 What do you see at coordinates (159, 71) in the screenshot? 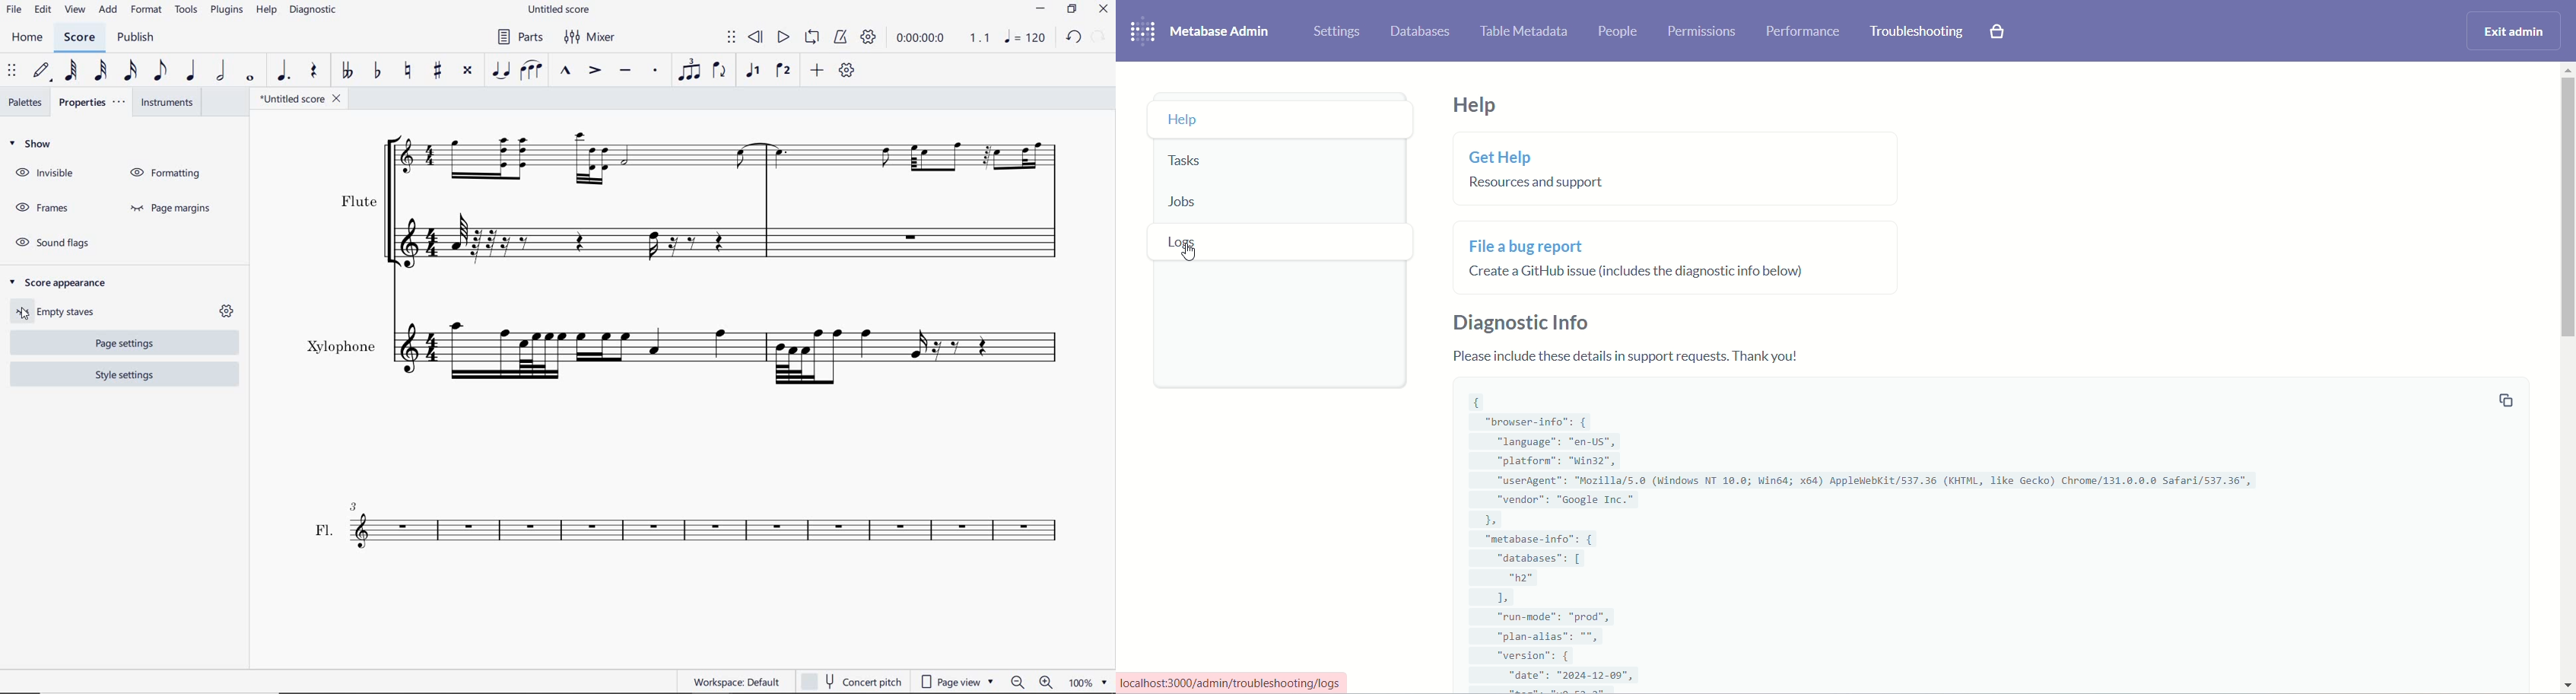
I see `EIGHTH NOTE` at bounding box center [159, 71].